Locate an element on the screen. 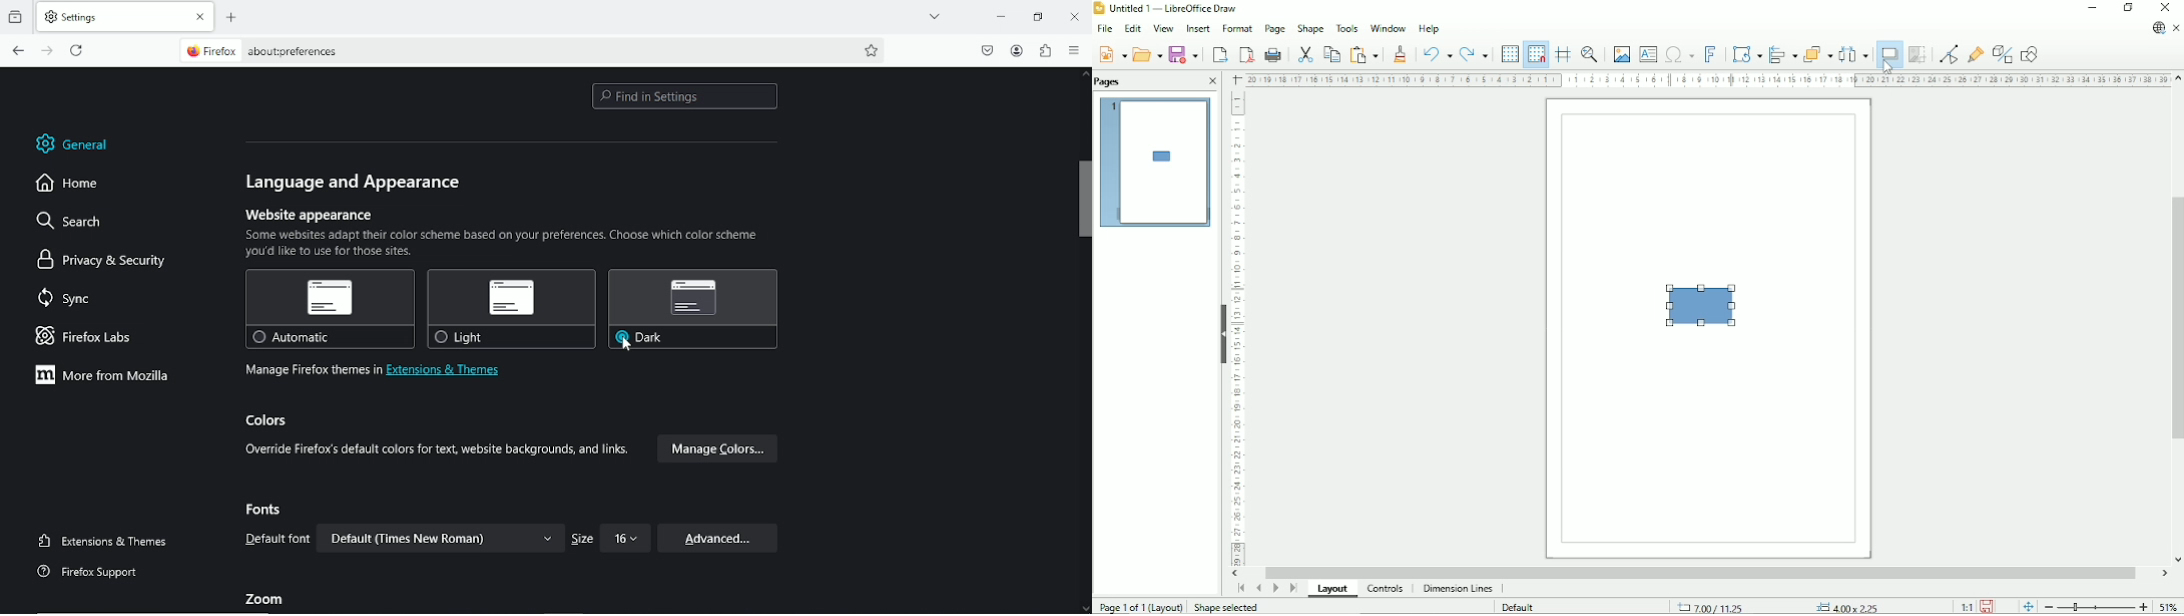 The height and width of the screenshot is (616, 2184). Zoom out/in is located at coordinates (2096, 604).